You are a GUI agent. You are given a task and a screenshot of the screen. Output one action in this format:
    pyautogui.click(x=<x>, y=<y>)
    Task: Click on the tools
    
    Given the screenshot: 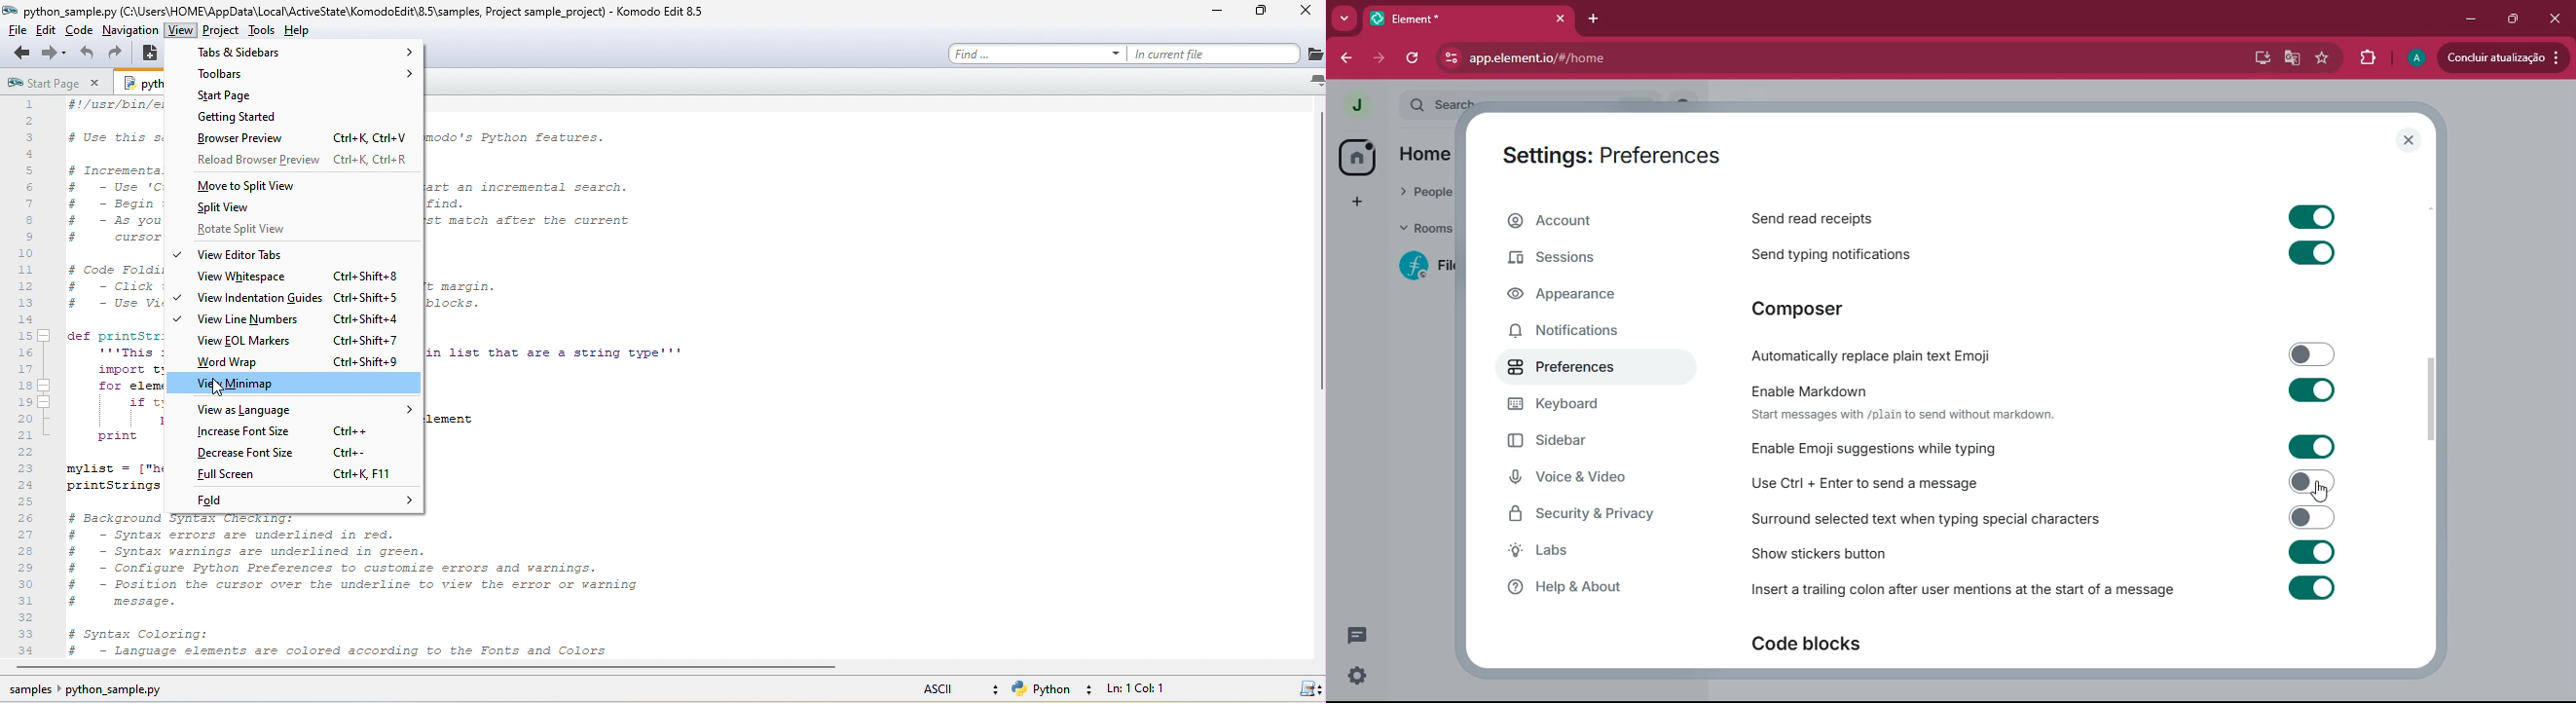 What is the action you would take?
    pyautogui.click(x=263, y=31)
    